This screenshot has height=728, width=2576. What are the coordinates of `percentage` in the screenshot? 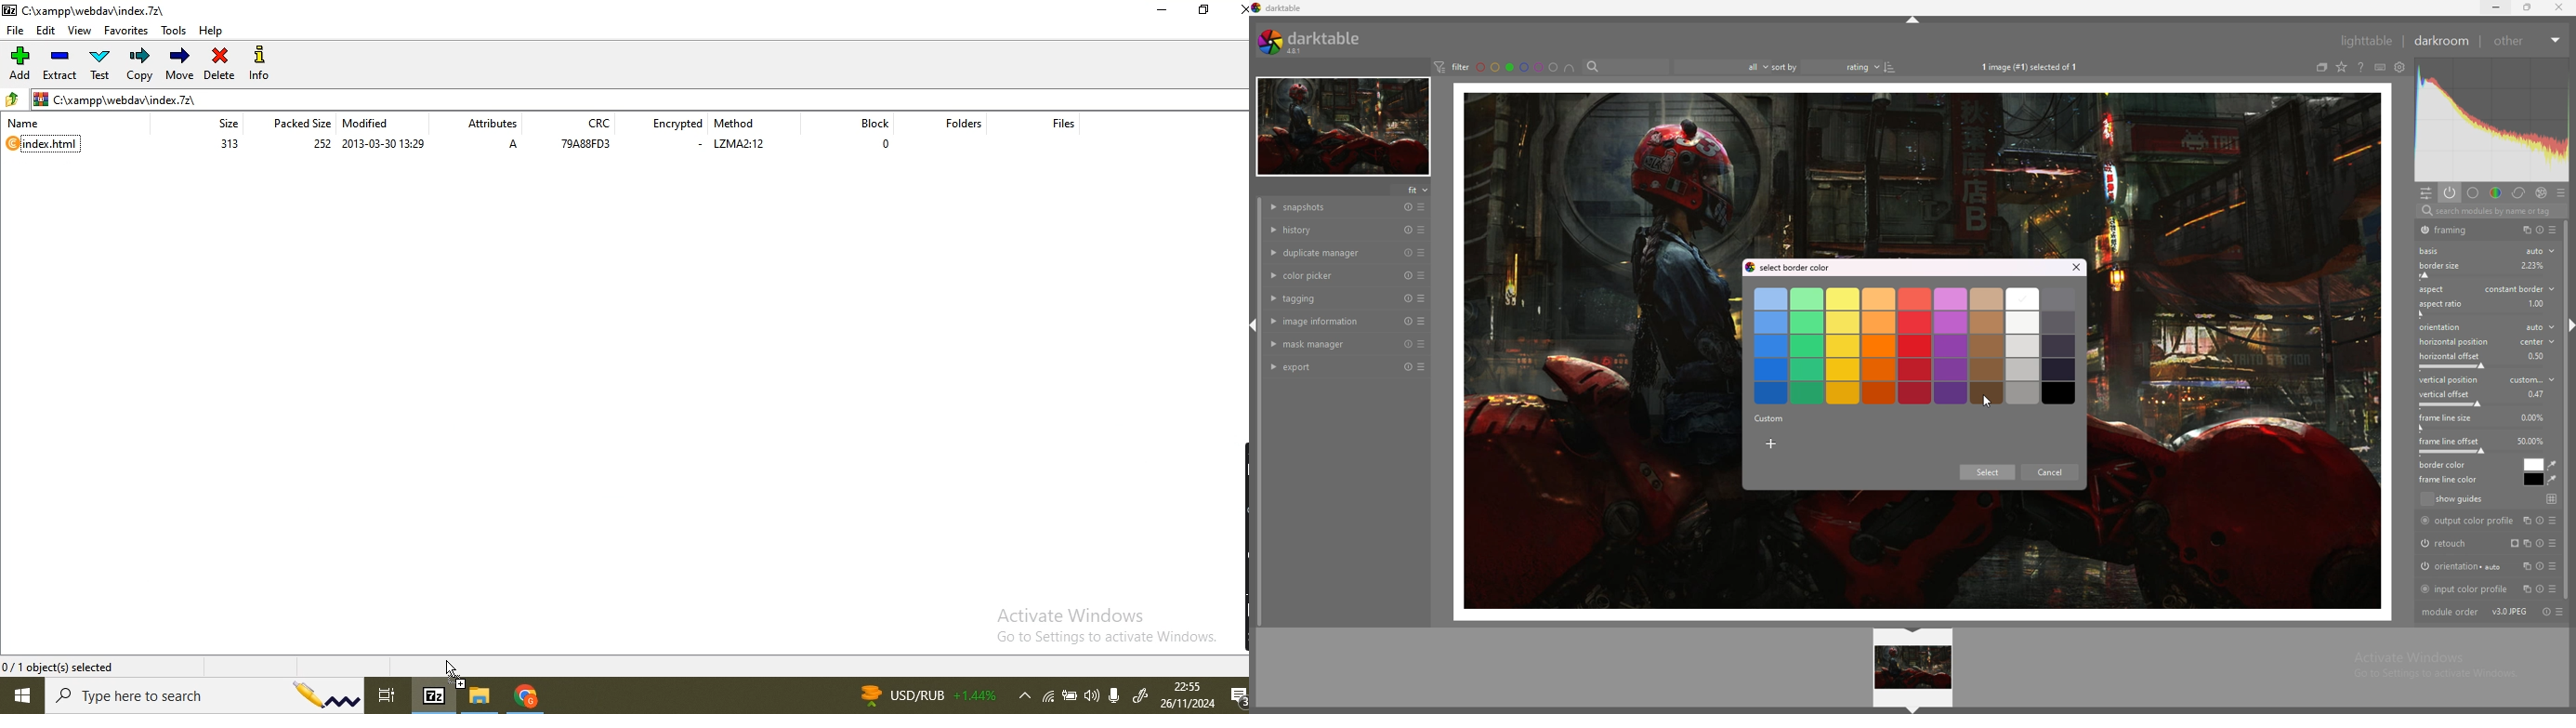 It's located at (2540, 355).